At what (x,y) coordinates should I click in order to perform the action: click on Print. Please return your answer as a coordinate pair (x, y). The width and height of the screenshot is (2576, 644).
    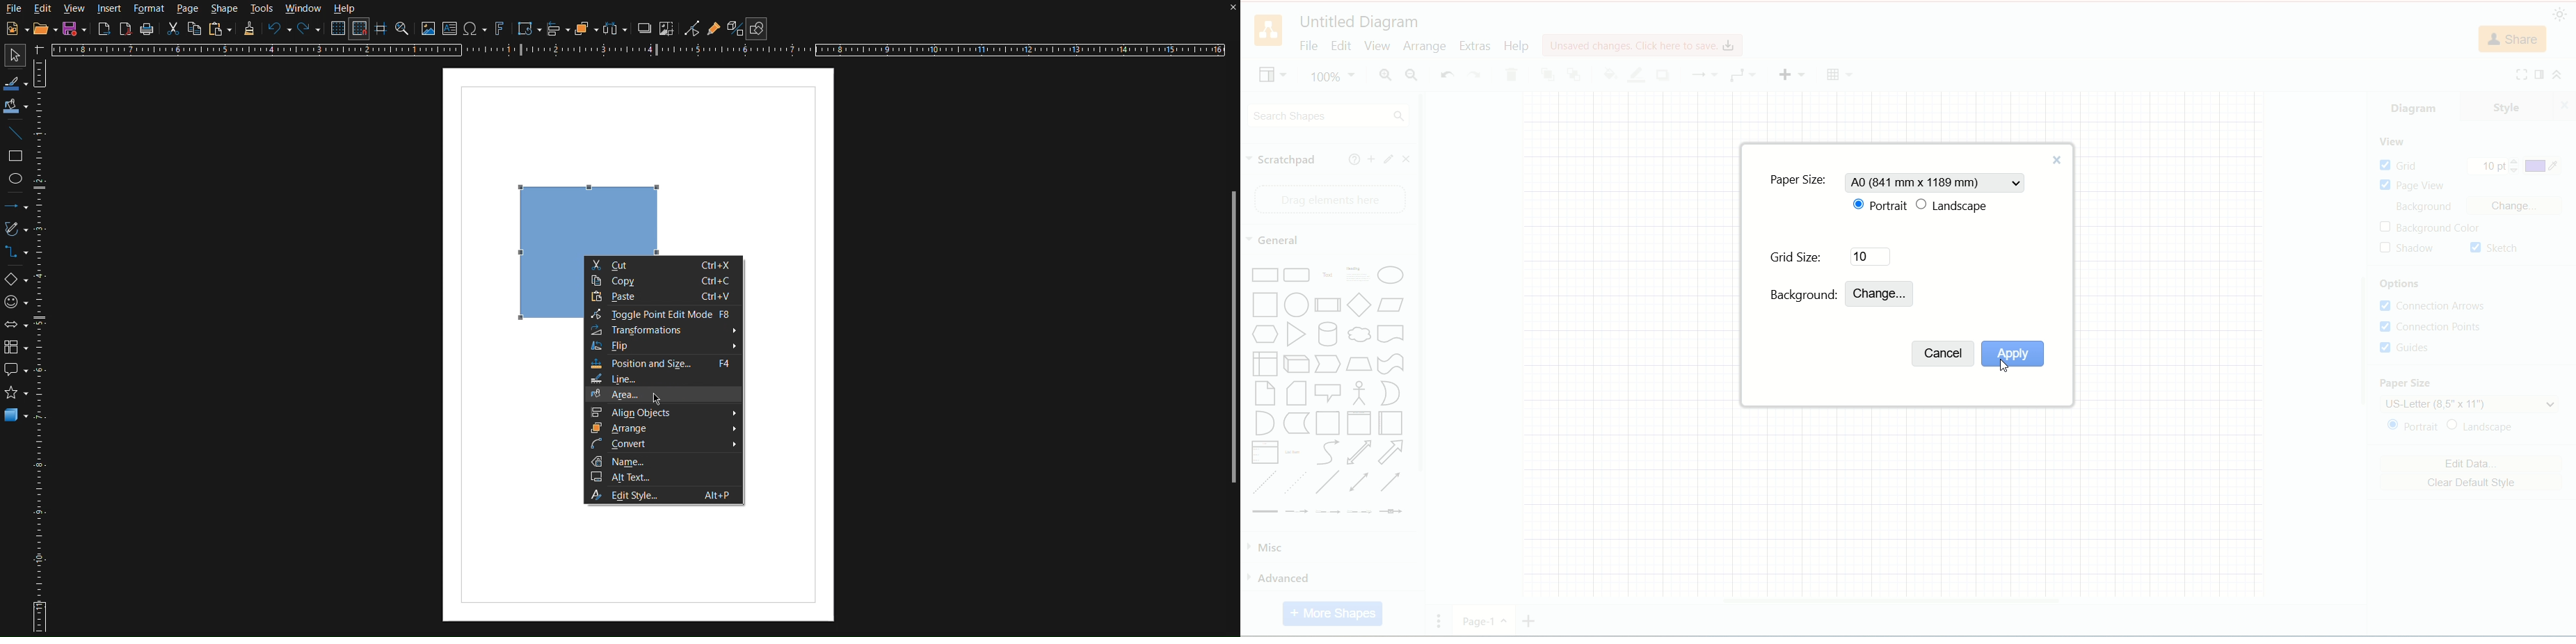
    Looking at the image, I should click on (147, 31).